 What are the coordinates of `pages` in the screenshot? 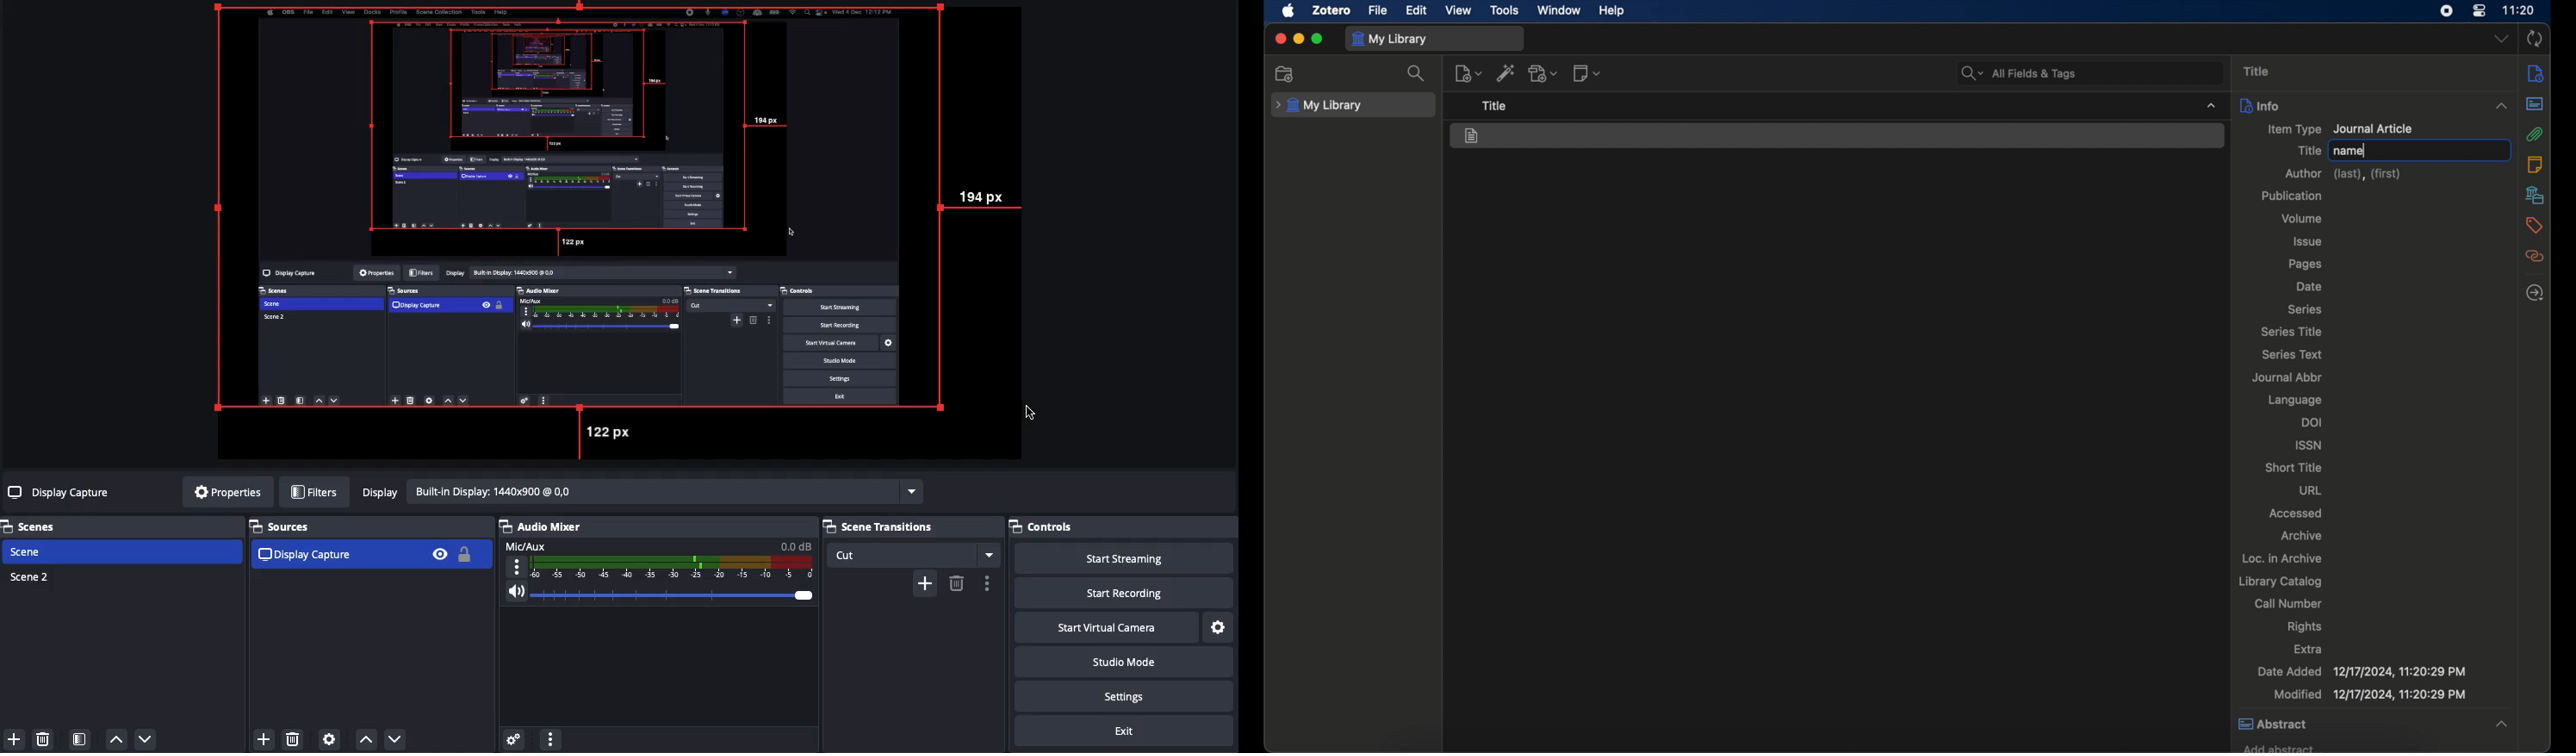 It's located at (2306, 265).